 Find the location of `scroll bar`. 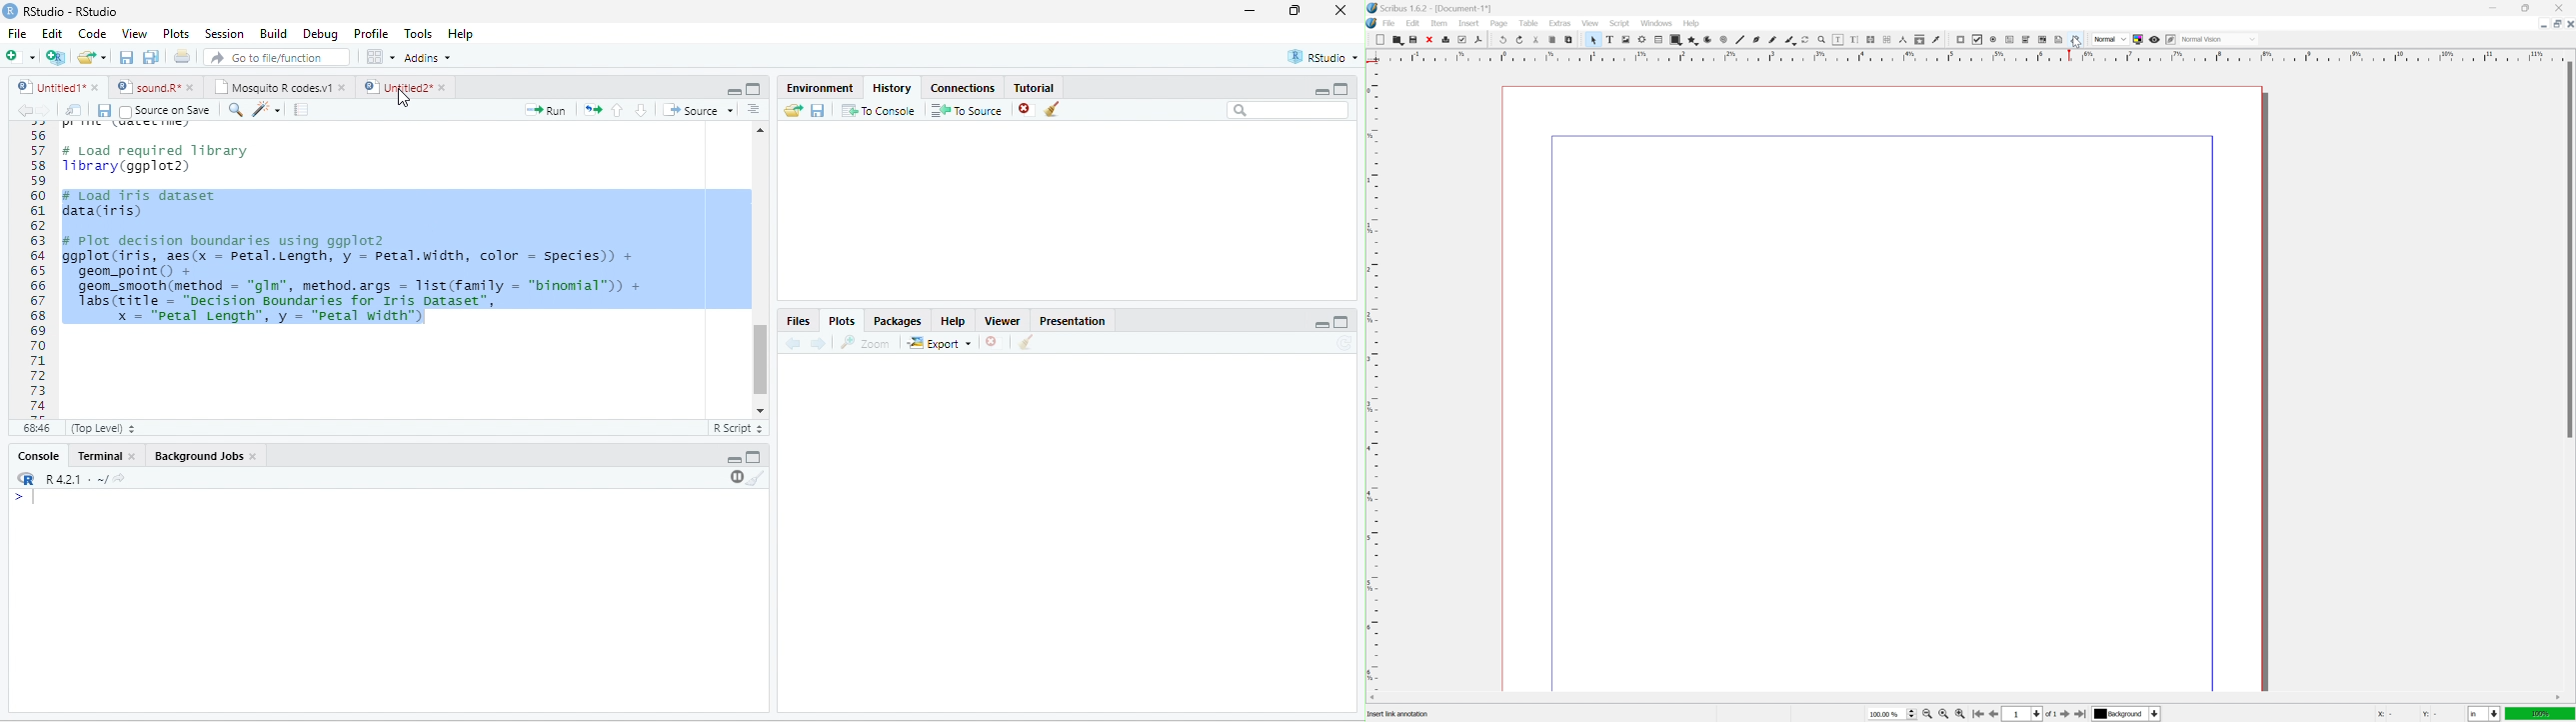

scroll bar is located at coordinates (2569, 249).